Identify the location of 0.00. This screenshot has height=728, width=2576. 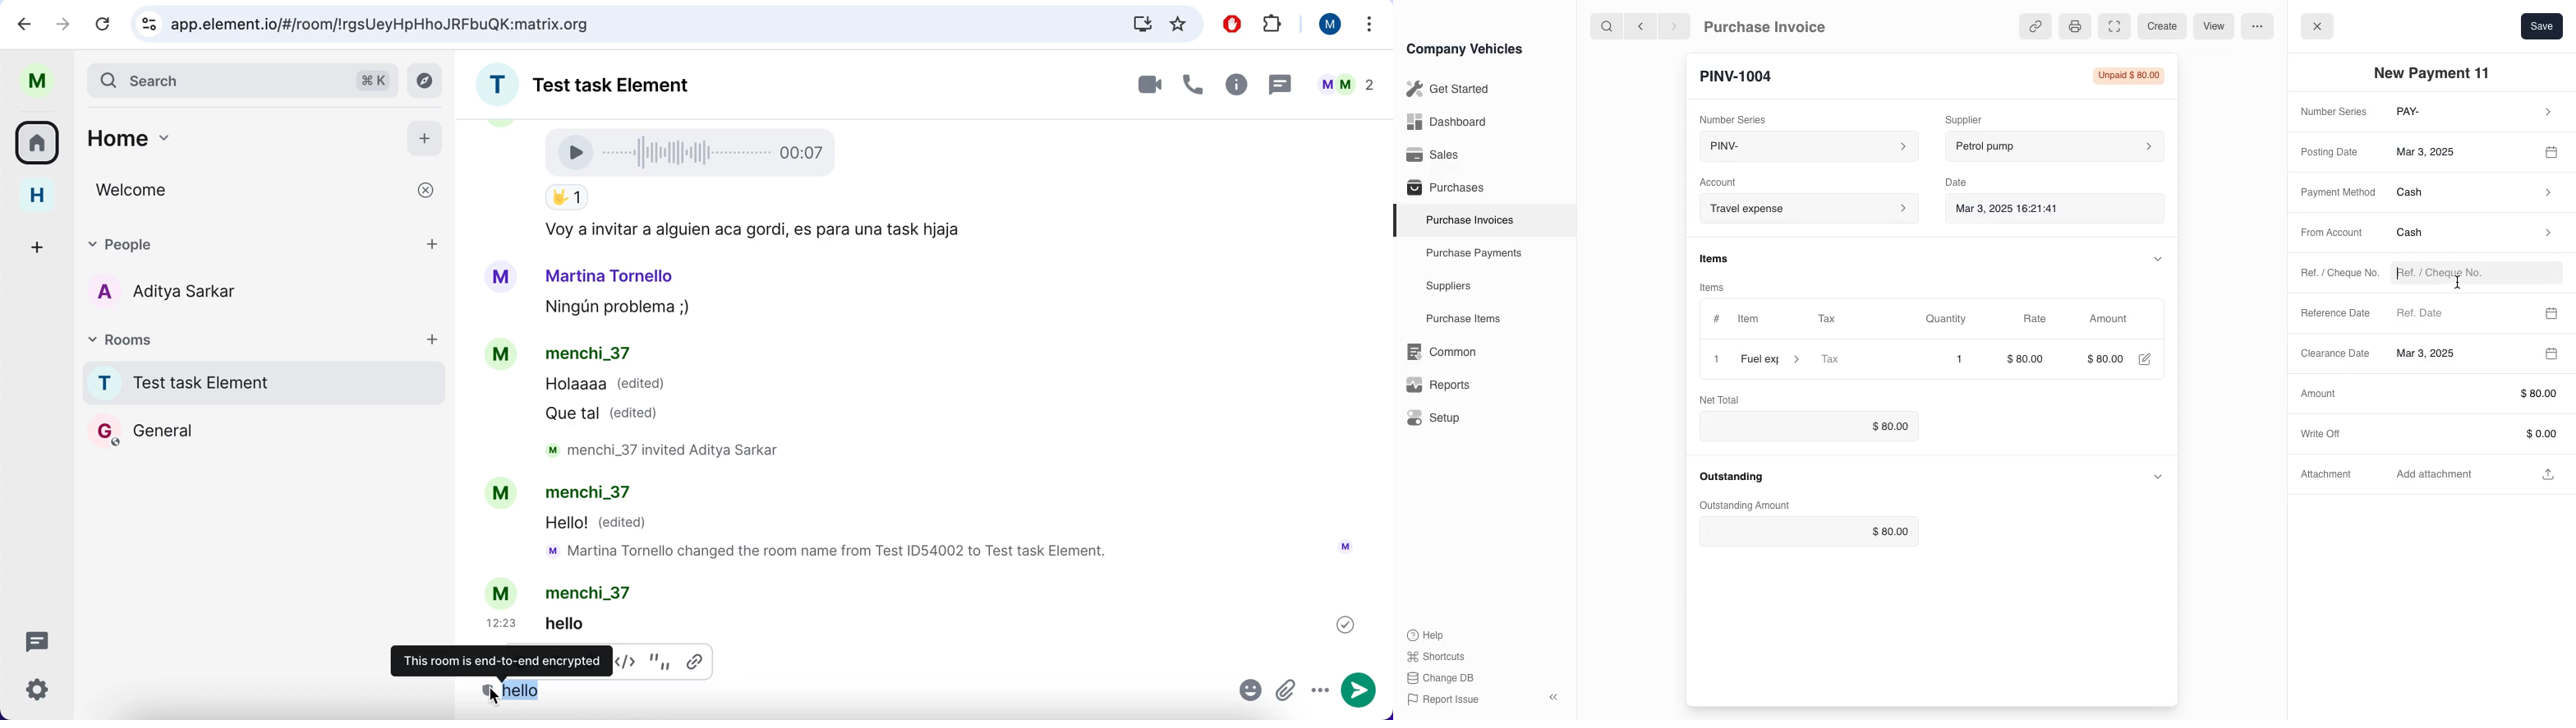
(2474, 433).